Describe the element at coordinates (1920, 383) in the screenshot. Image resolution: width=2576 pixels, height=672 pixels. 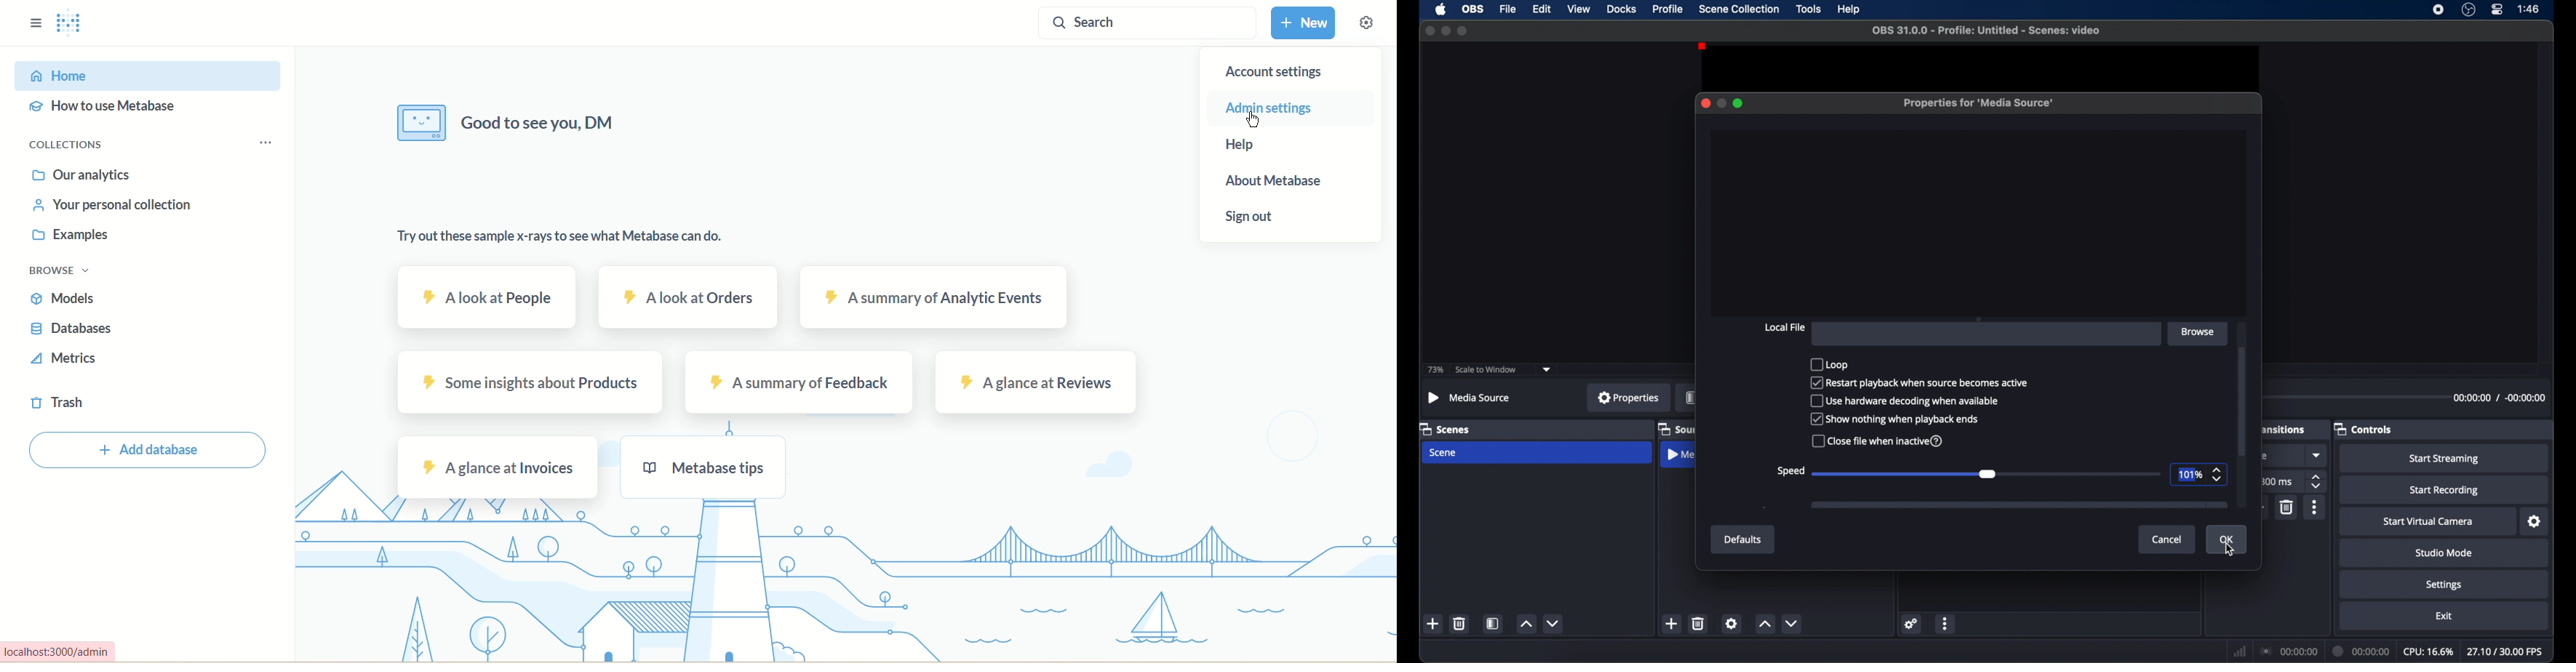
I see `restart playback when source becomes active` at that location.